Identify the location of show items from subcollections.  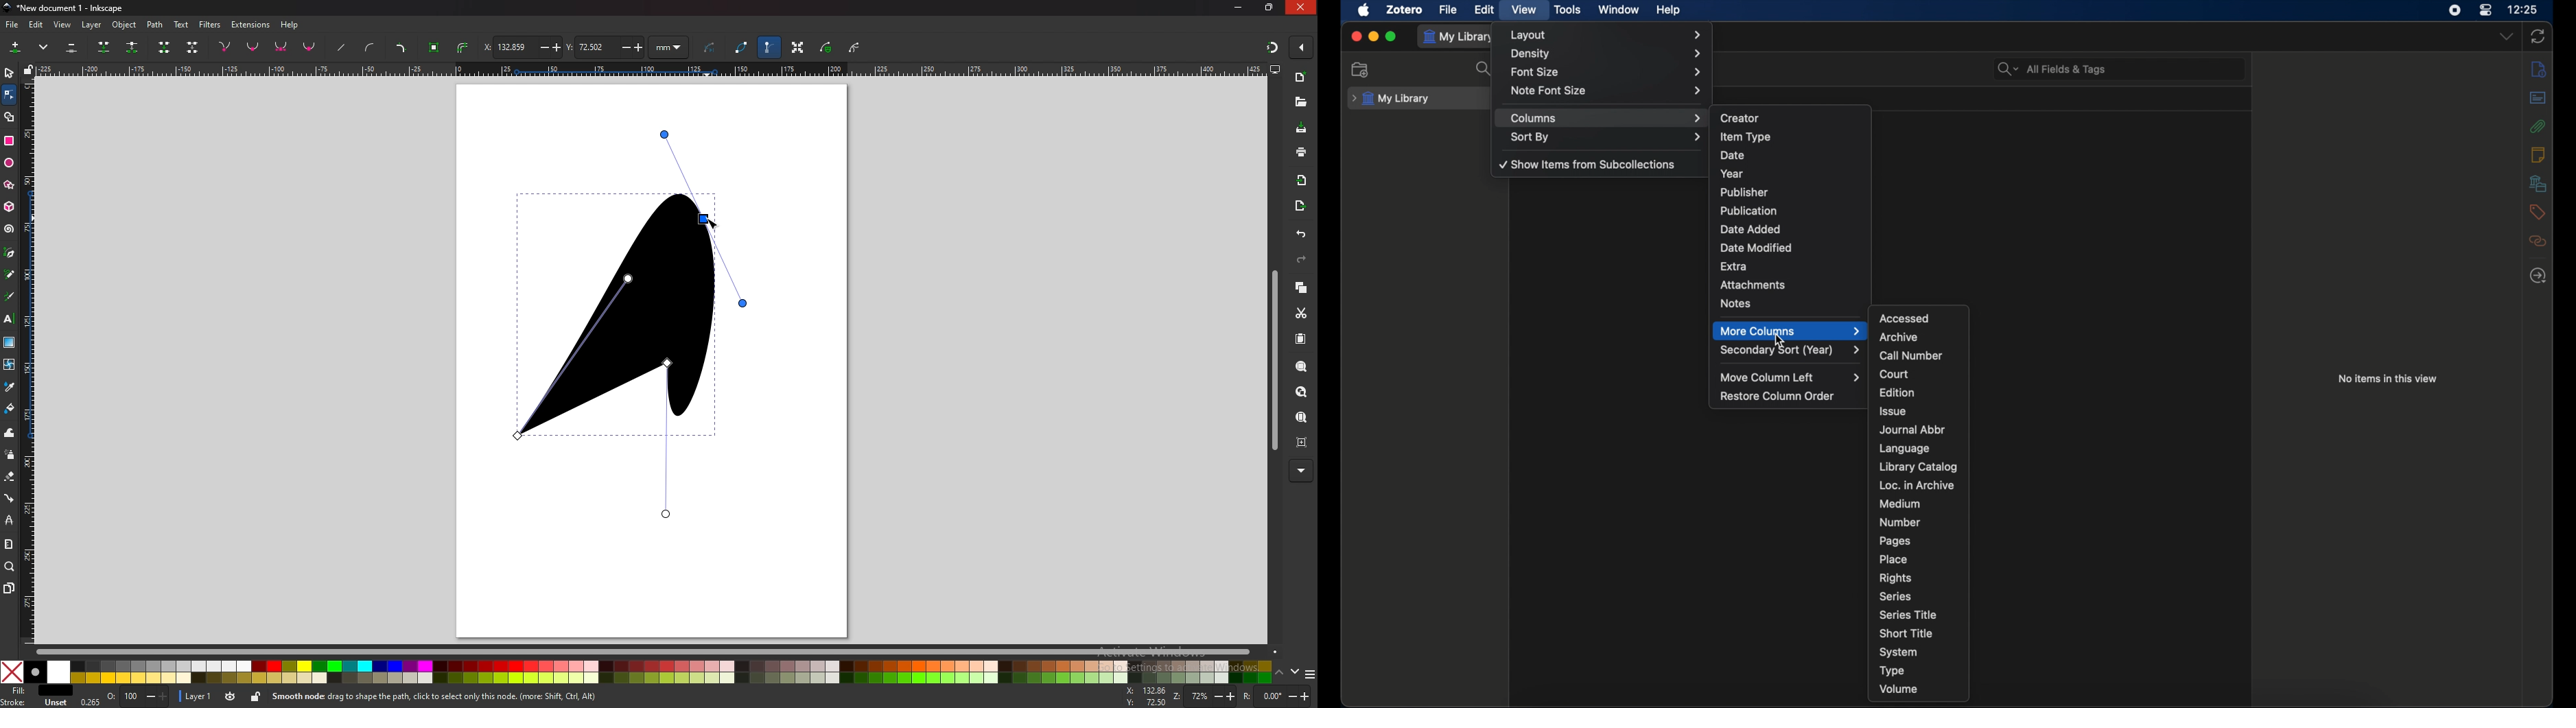
(1586, 164).